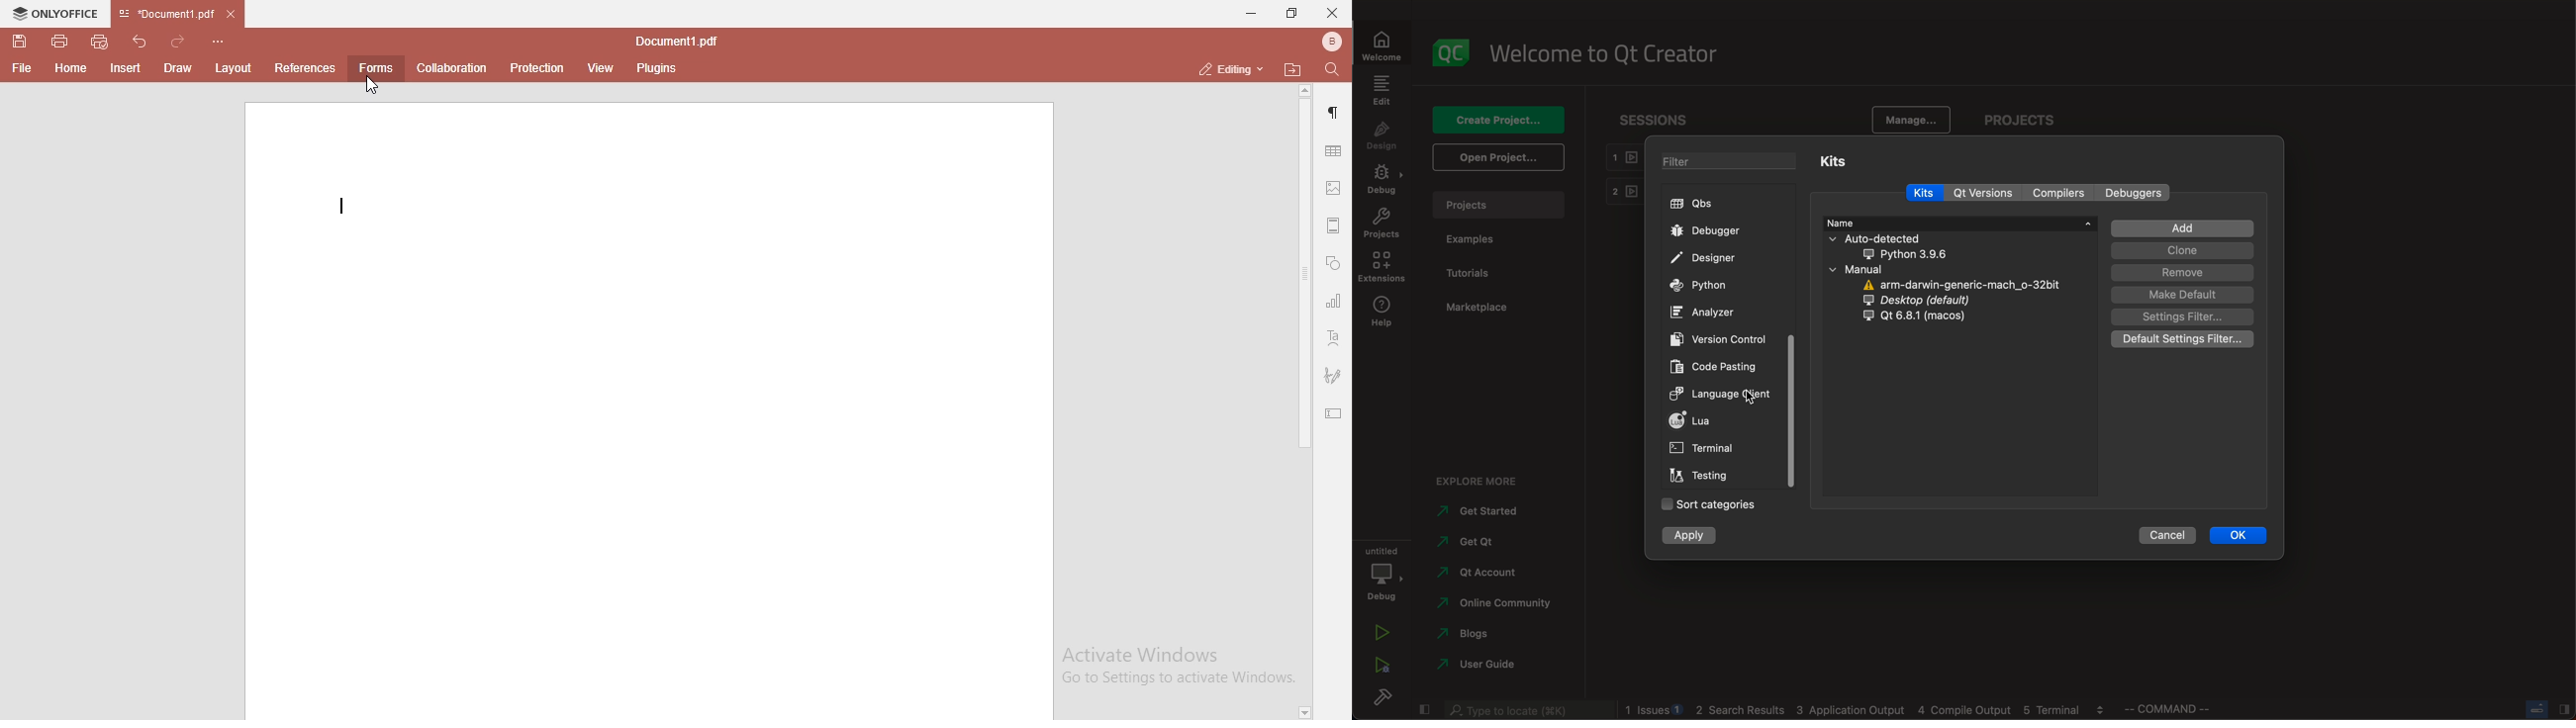 The width and height of the screenshot is (2576, 728). What do you see at coordinates (1983, 193) in the screenshot?
I see `qt` at bounding box center [1983, 193].